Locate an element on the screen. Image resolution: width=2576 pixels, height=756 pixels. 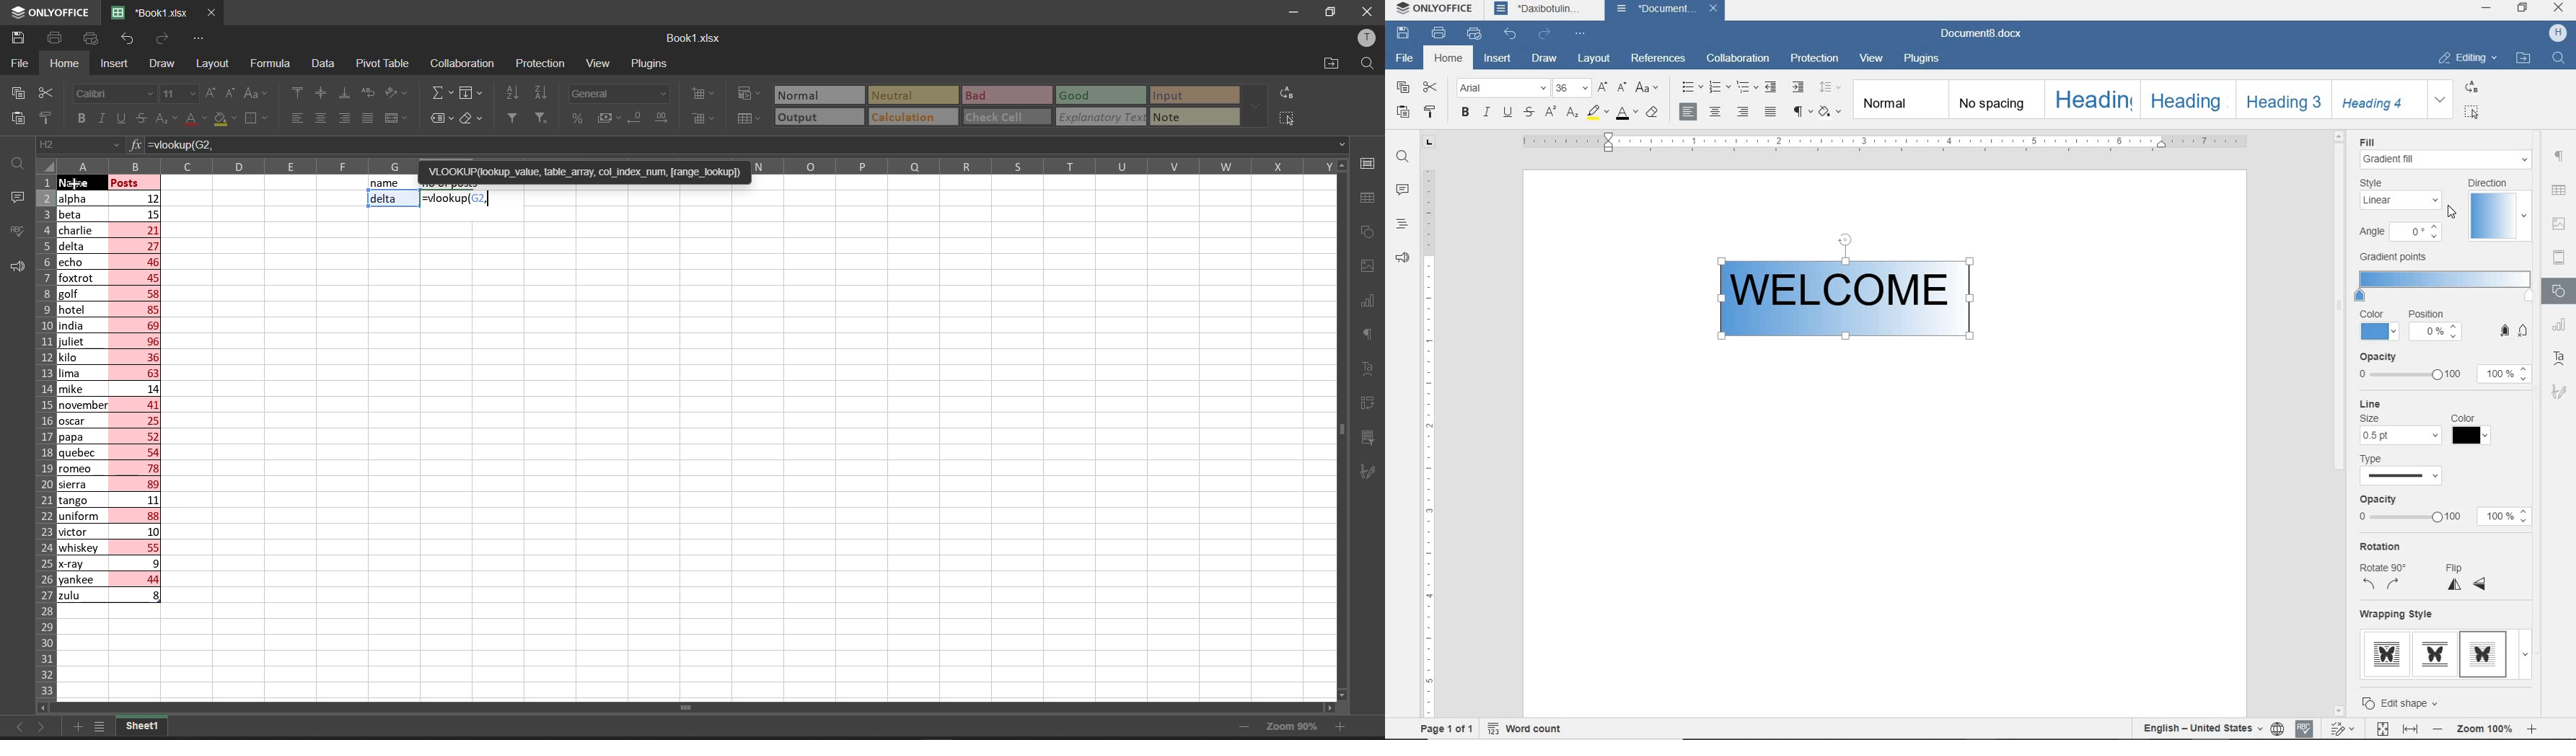
row names is located at coordinates (43, 439).